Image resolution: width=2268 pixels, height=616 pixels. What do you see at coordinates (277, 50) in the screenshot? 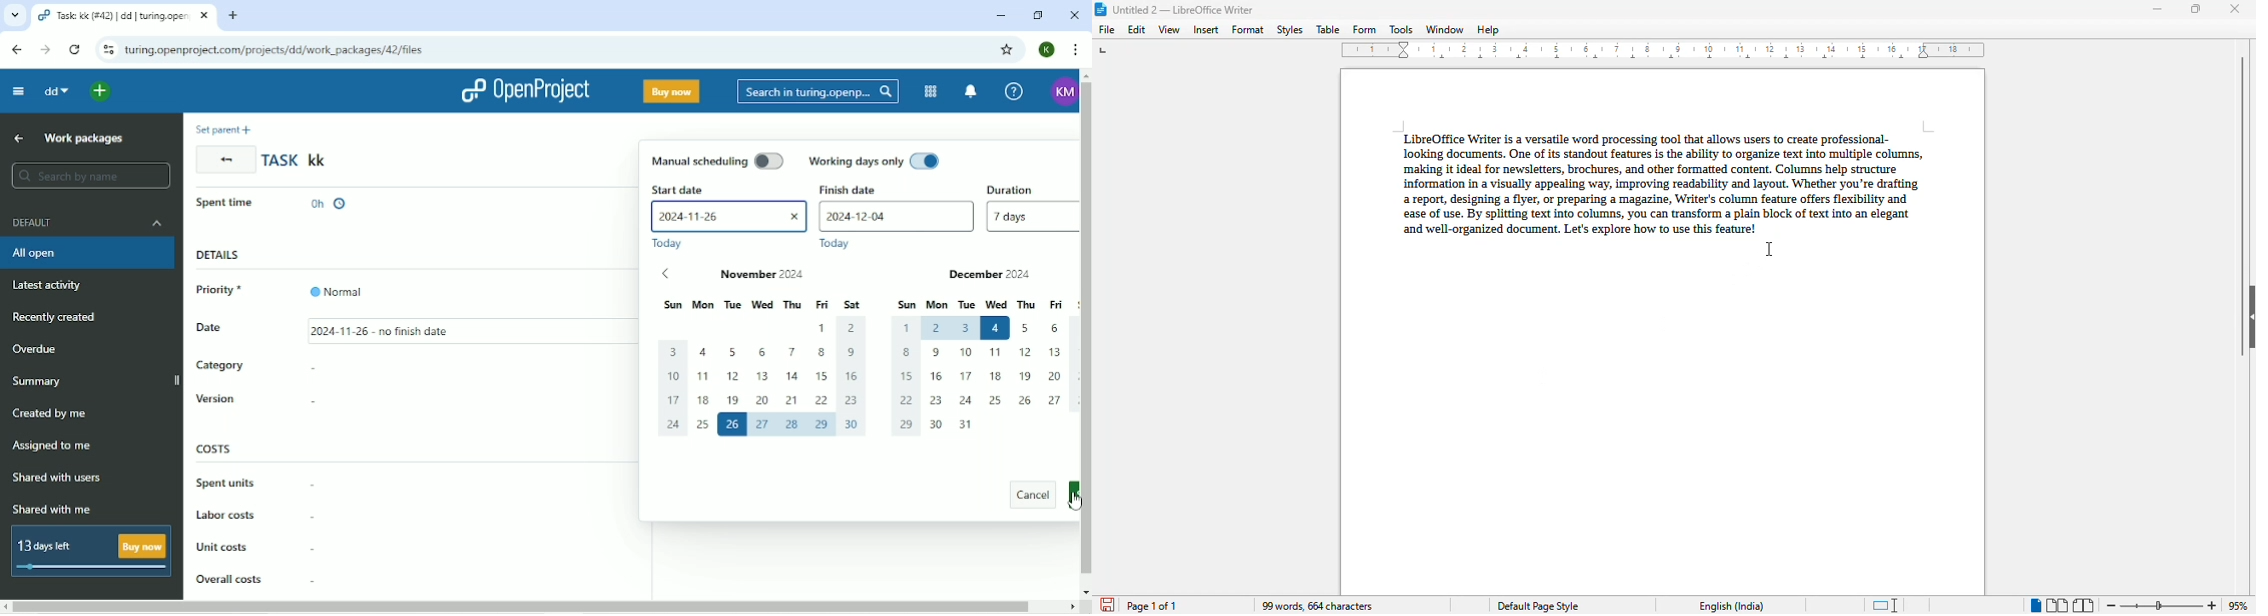
I see `turing.openproject.com/projects/dd/work_packages/42/files` at bounding box center [277, 50].